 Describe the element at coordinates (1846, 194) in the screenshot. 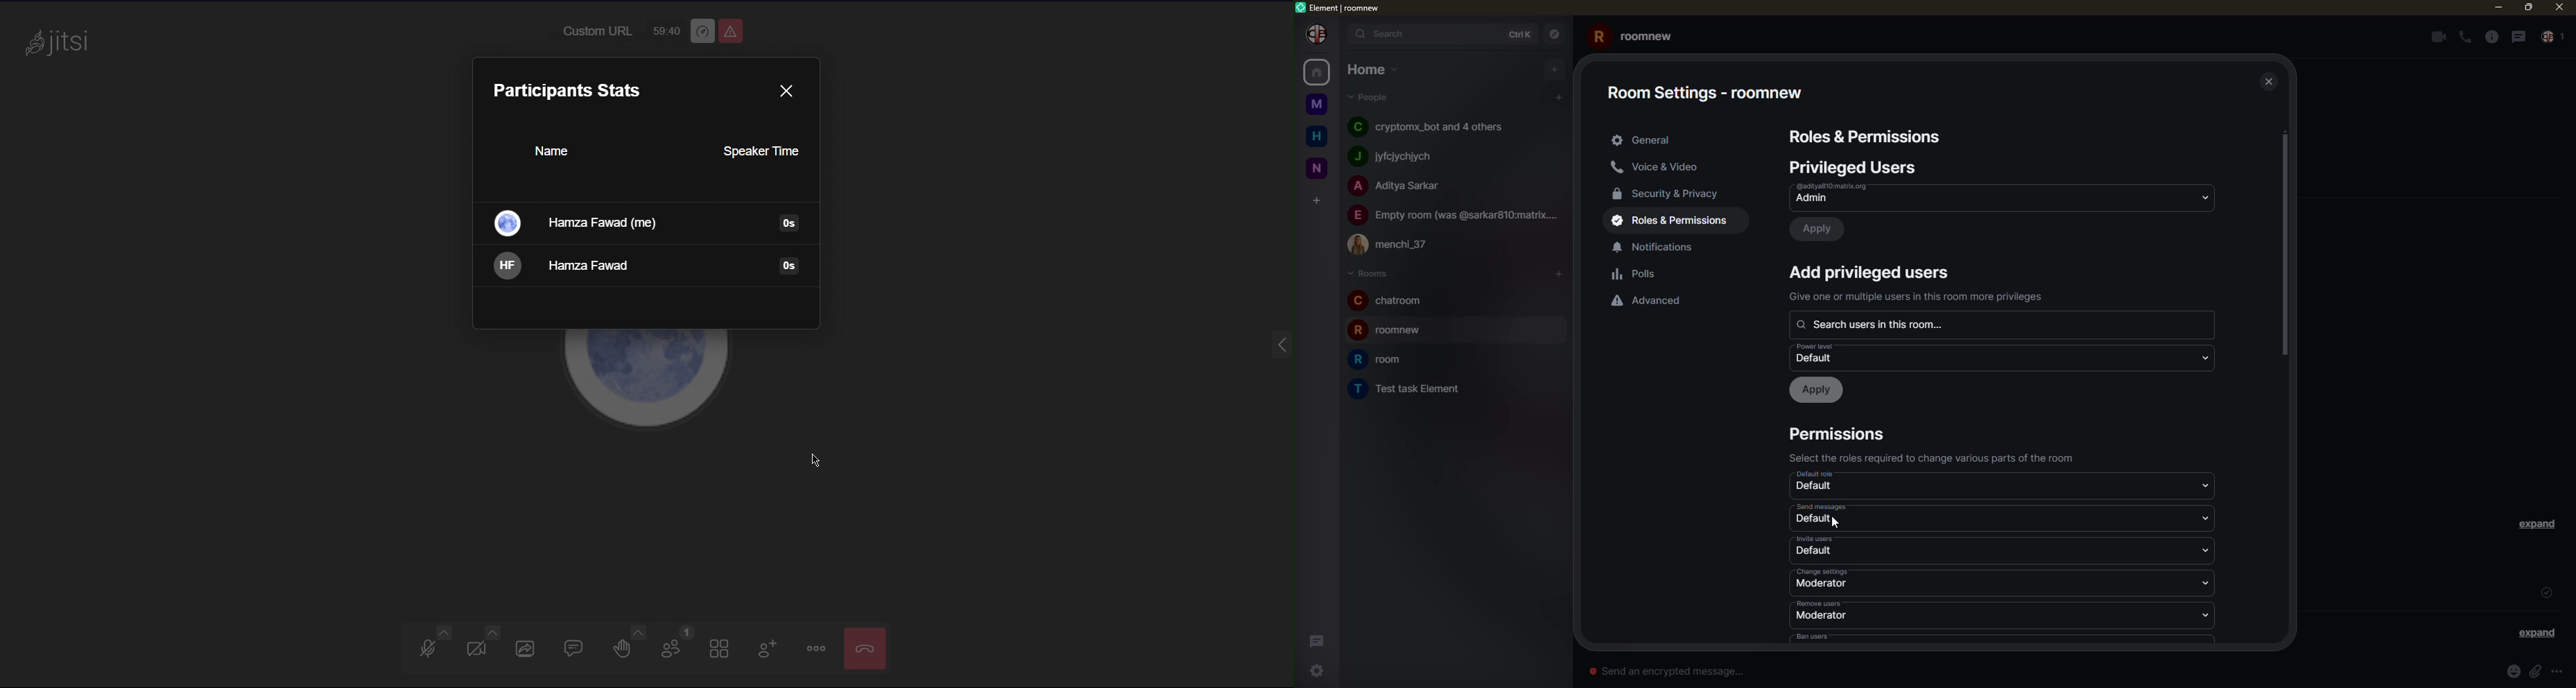

I see `admin` at that location.